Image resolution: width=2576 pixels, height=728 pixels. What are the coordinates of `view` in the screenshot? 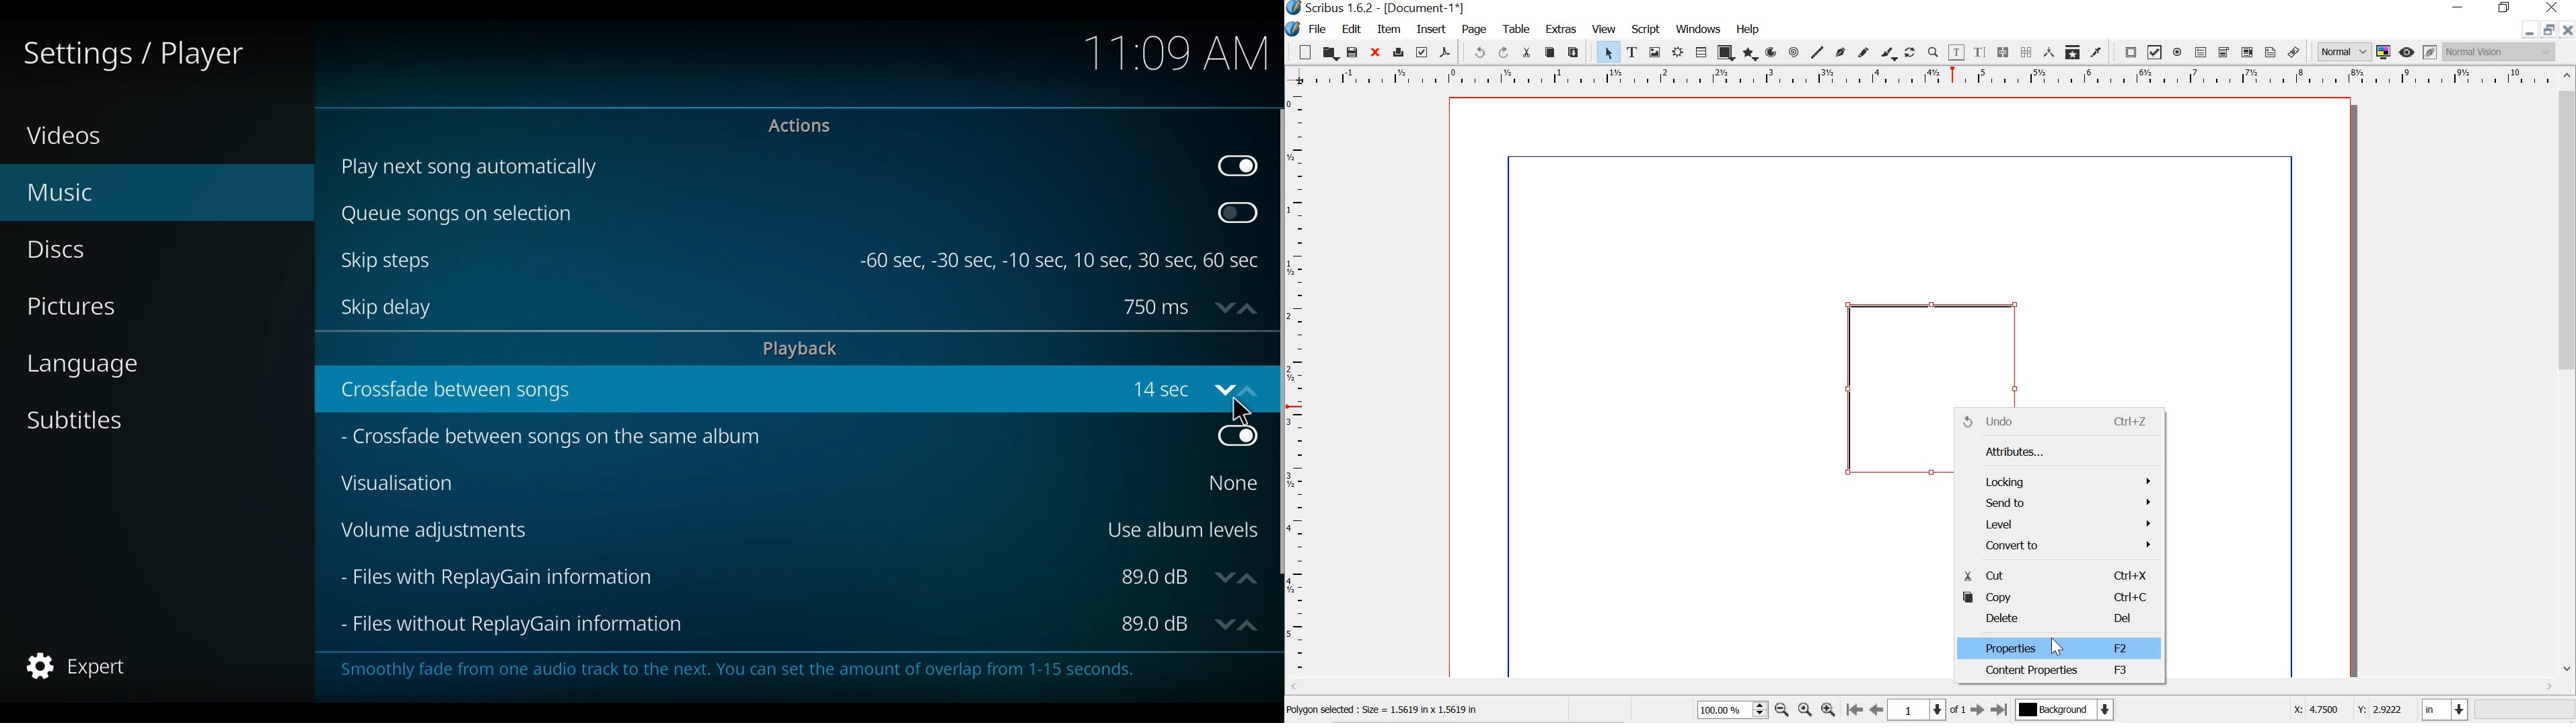 It's located at (1606, 28).